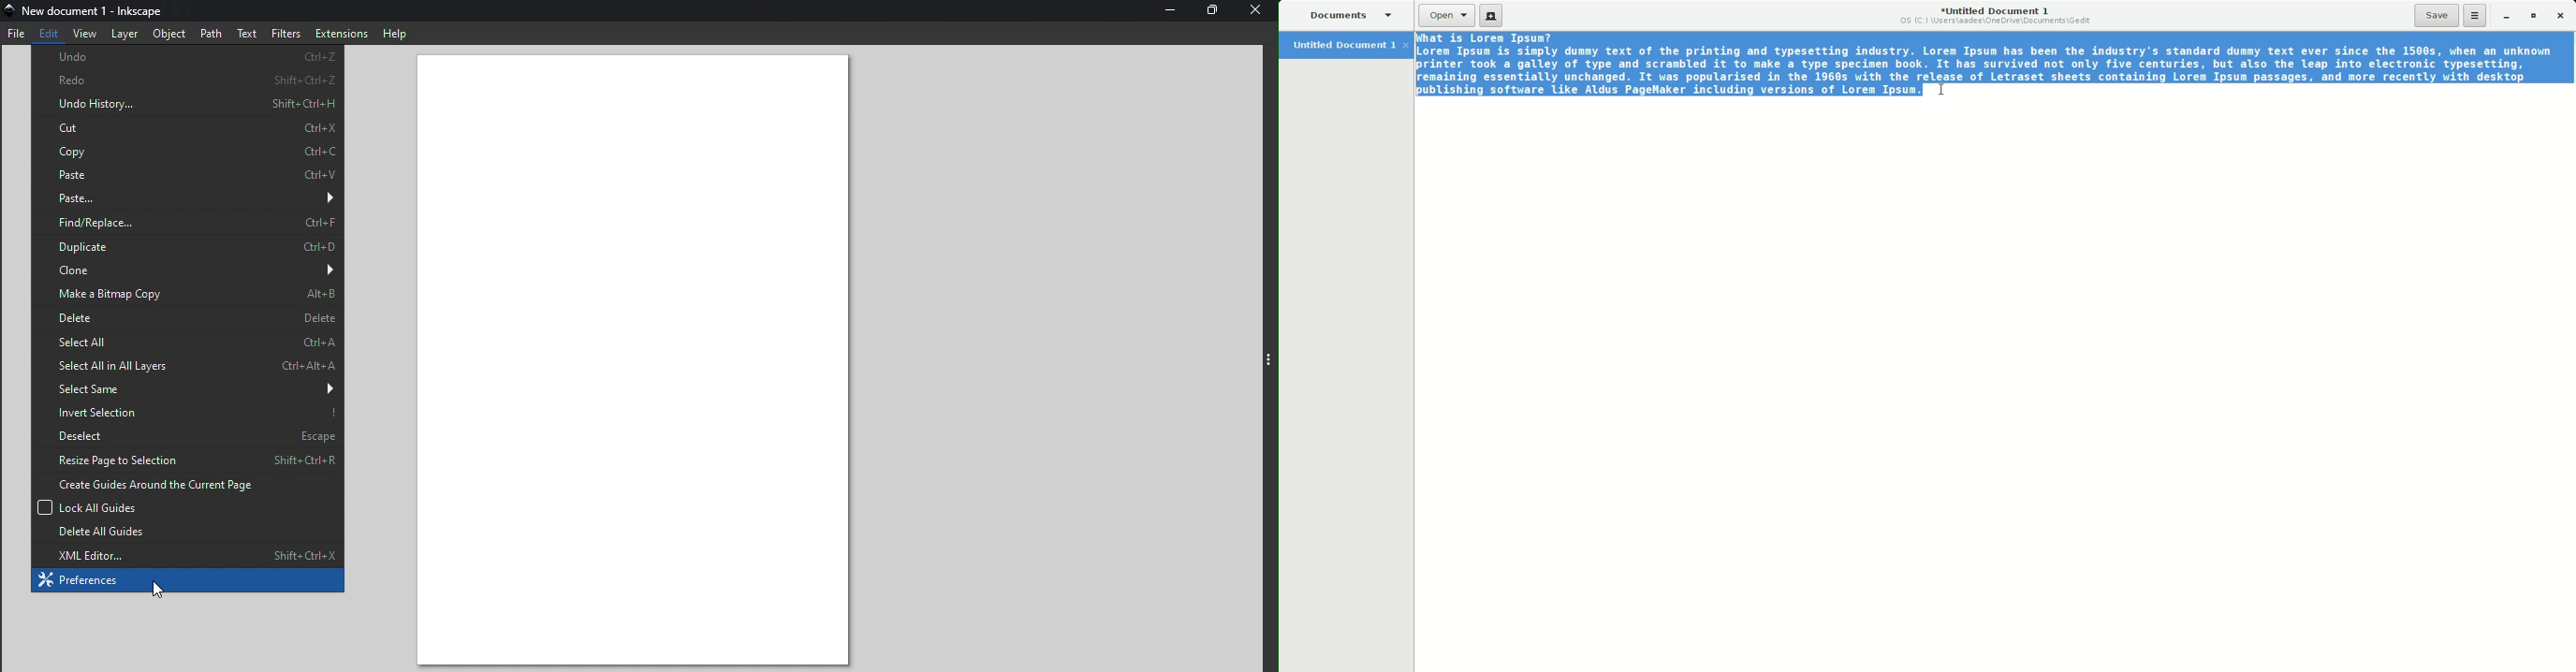 The height and width of the screenshot is (672, 2576). I want to click on Filters, so click(285, 33).